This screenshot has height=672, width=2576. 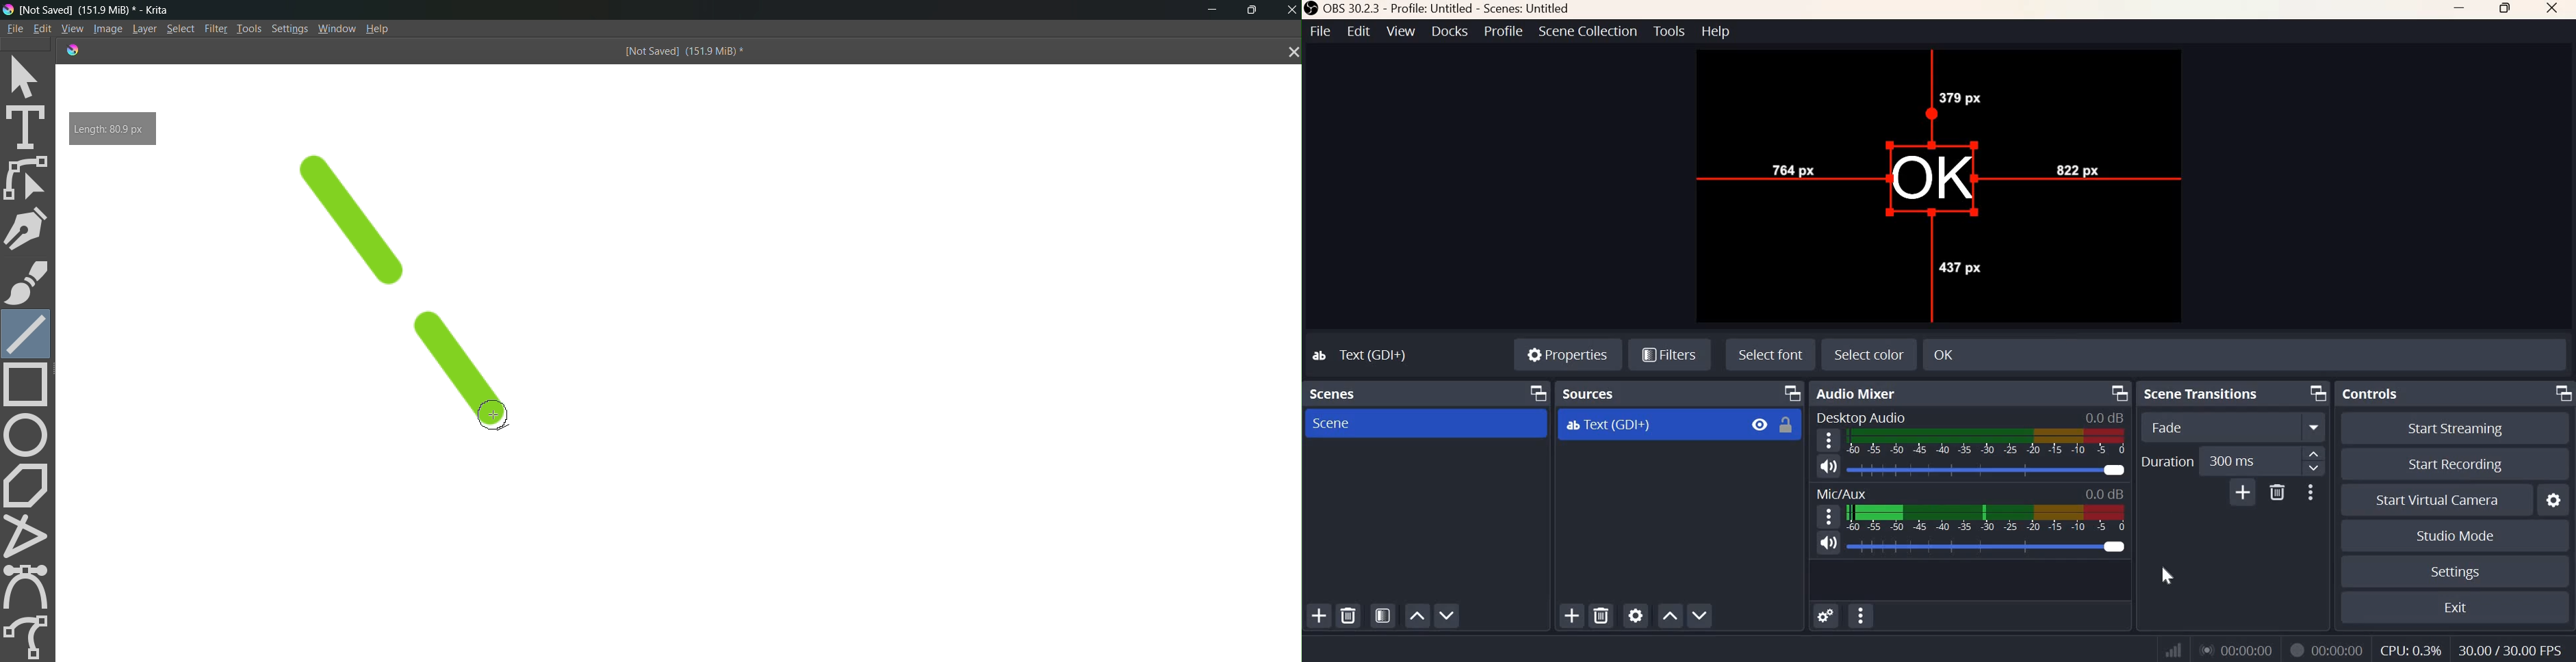 I want to click on Audio Slider, so click(x=1989, y=547).